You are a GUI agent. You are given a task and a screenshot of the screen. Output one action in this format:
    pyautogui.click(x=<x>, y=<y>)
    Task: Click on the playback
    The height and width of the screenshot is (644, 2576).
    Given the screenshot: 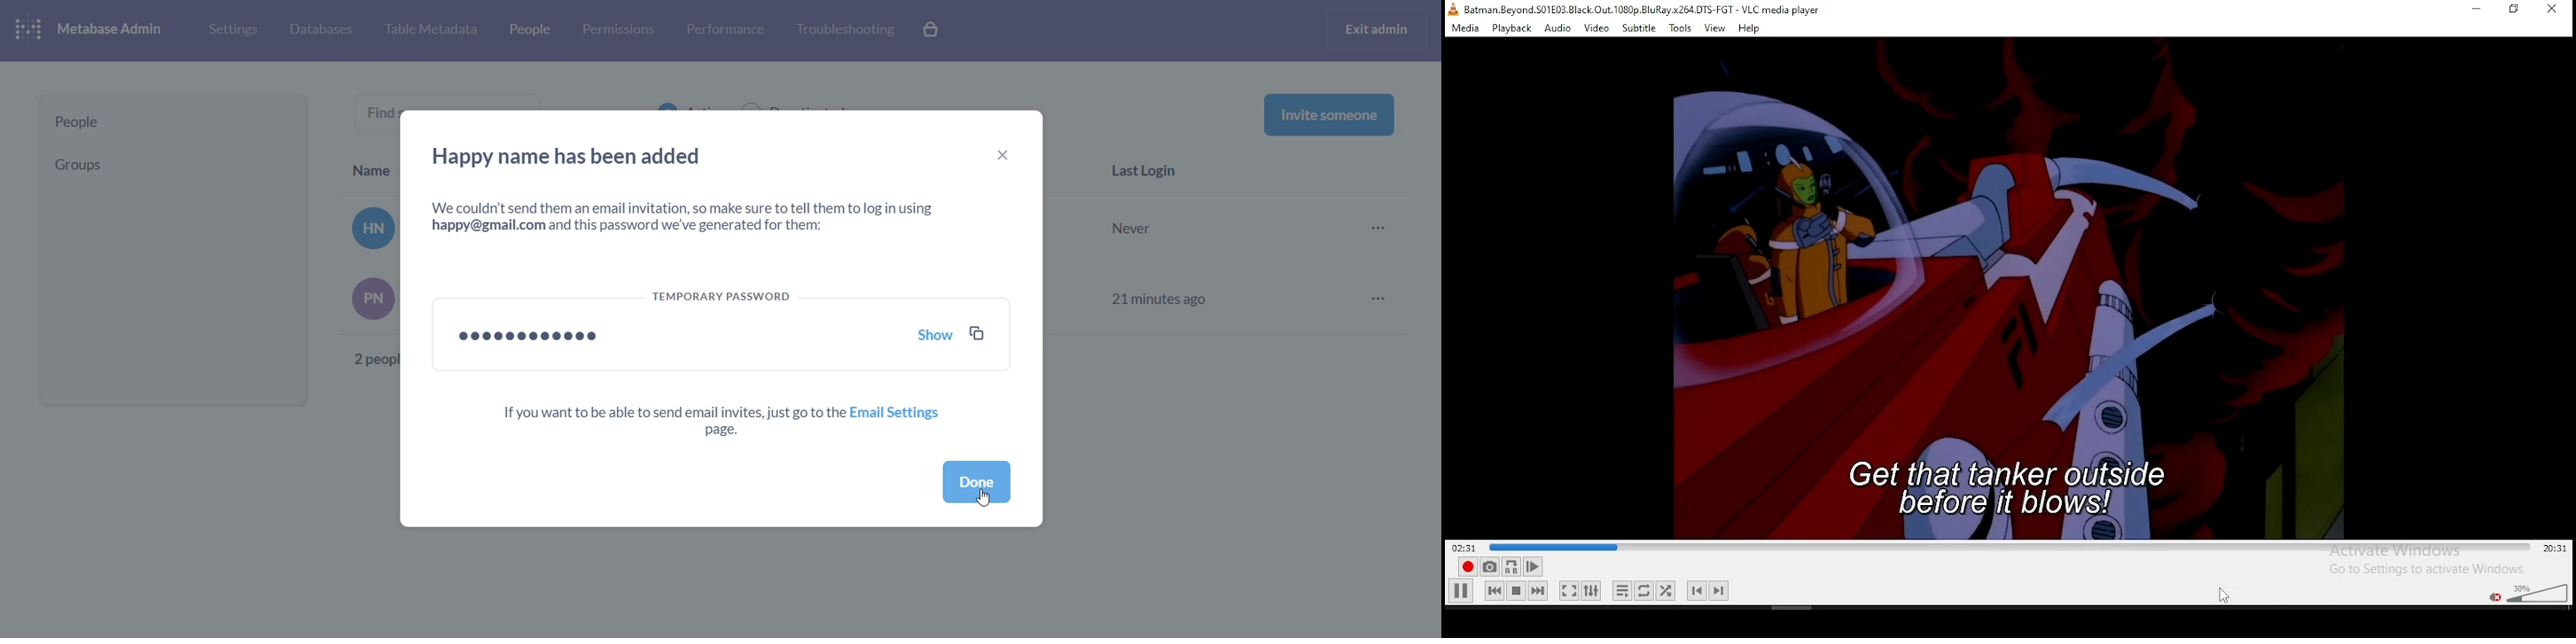 What is the action you would take?
    pyautogui.click(x=1513, y=28)
    